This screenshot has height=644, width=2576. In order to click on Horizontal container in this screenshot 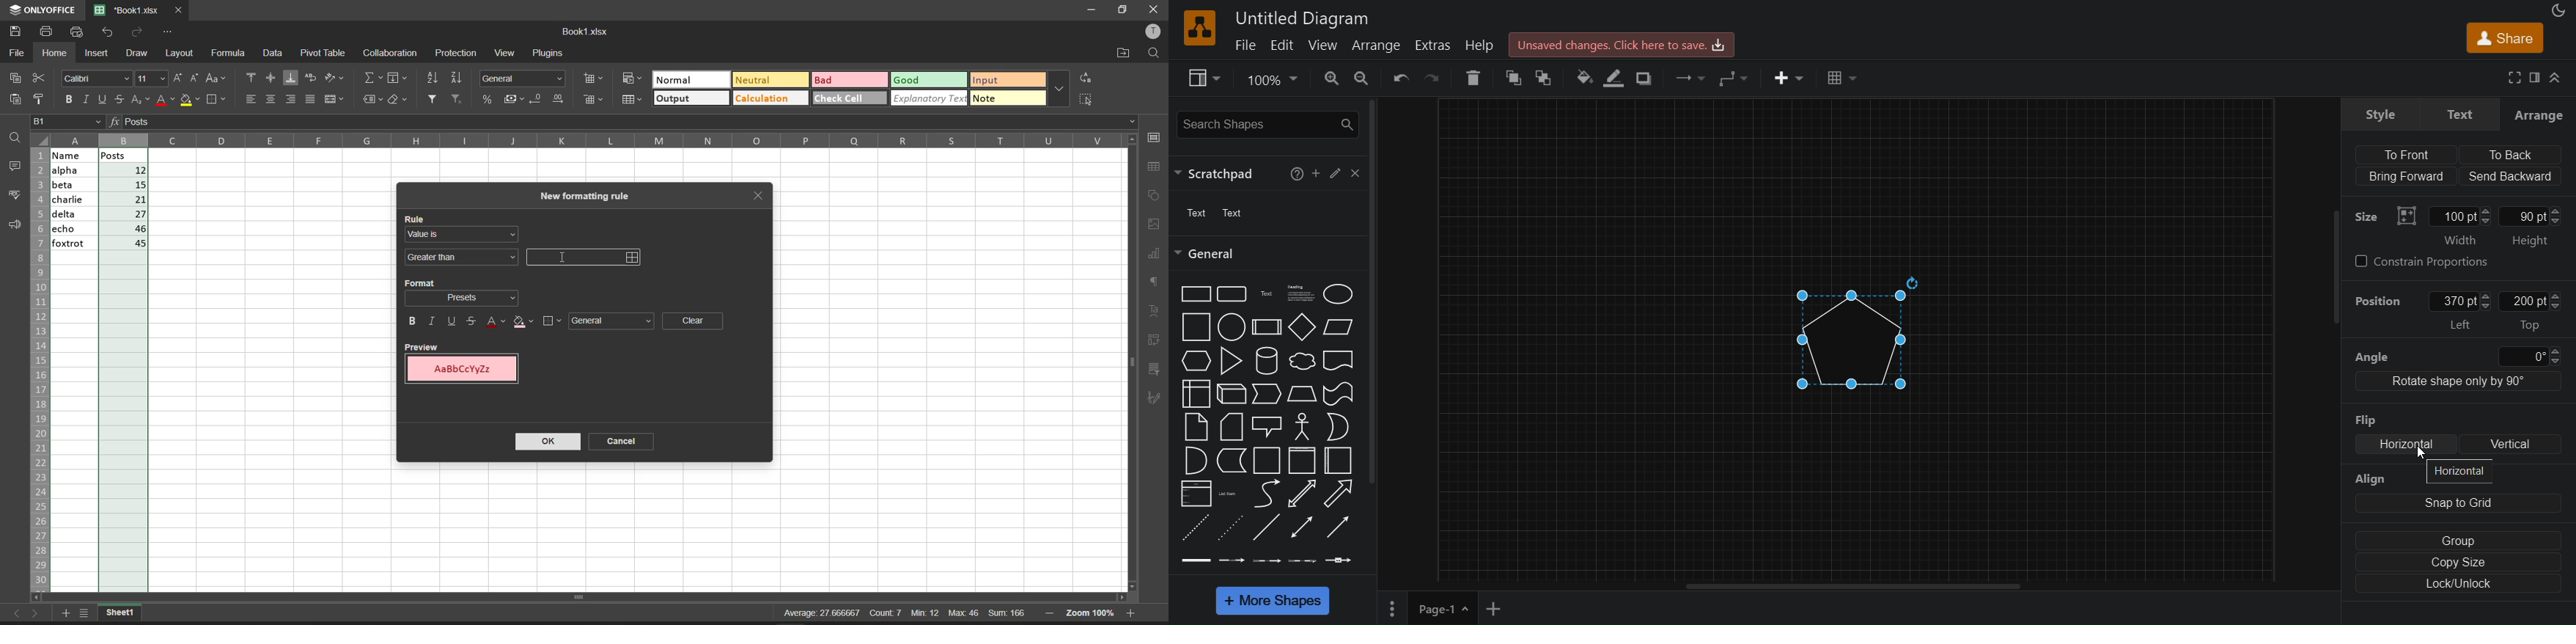, I will do `click(1338, 461)`.